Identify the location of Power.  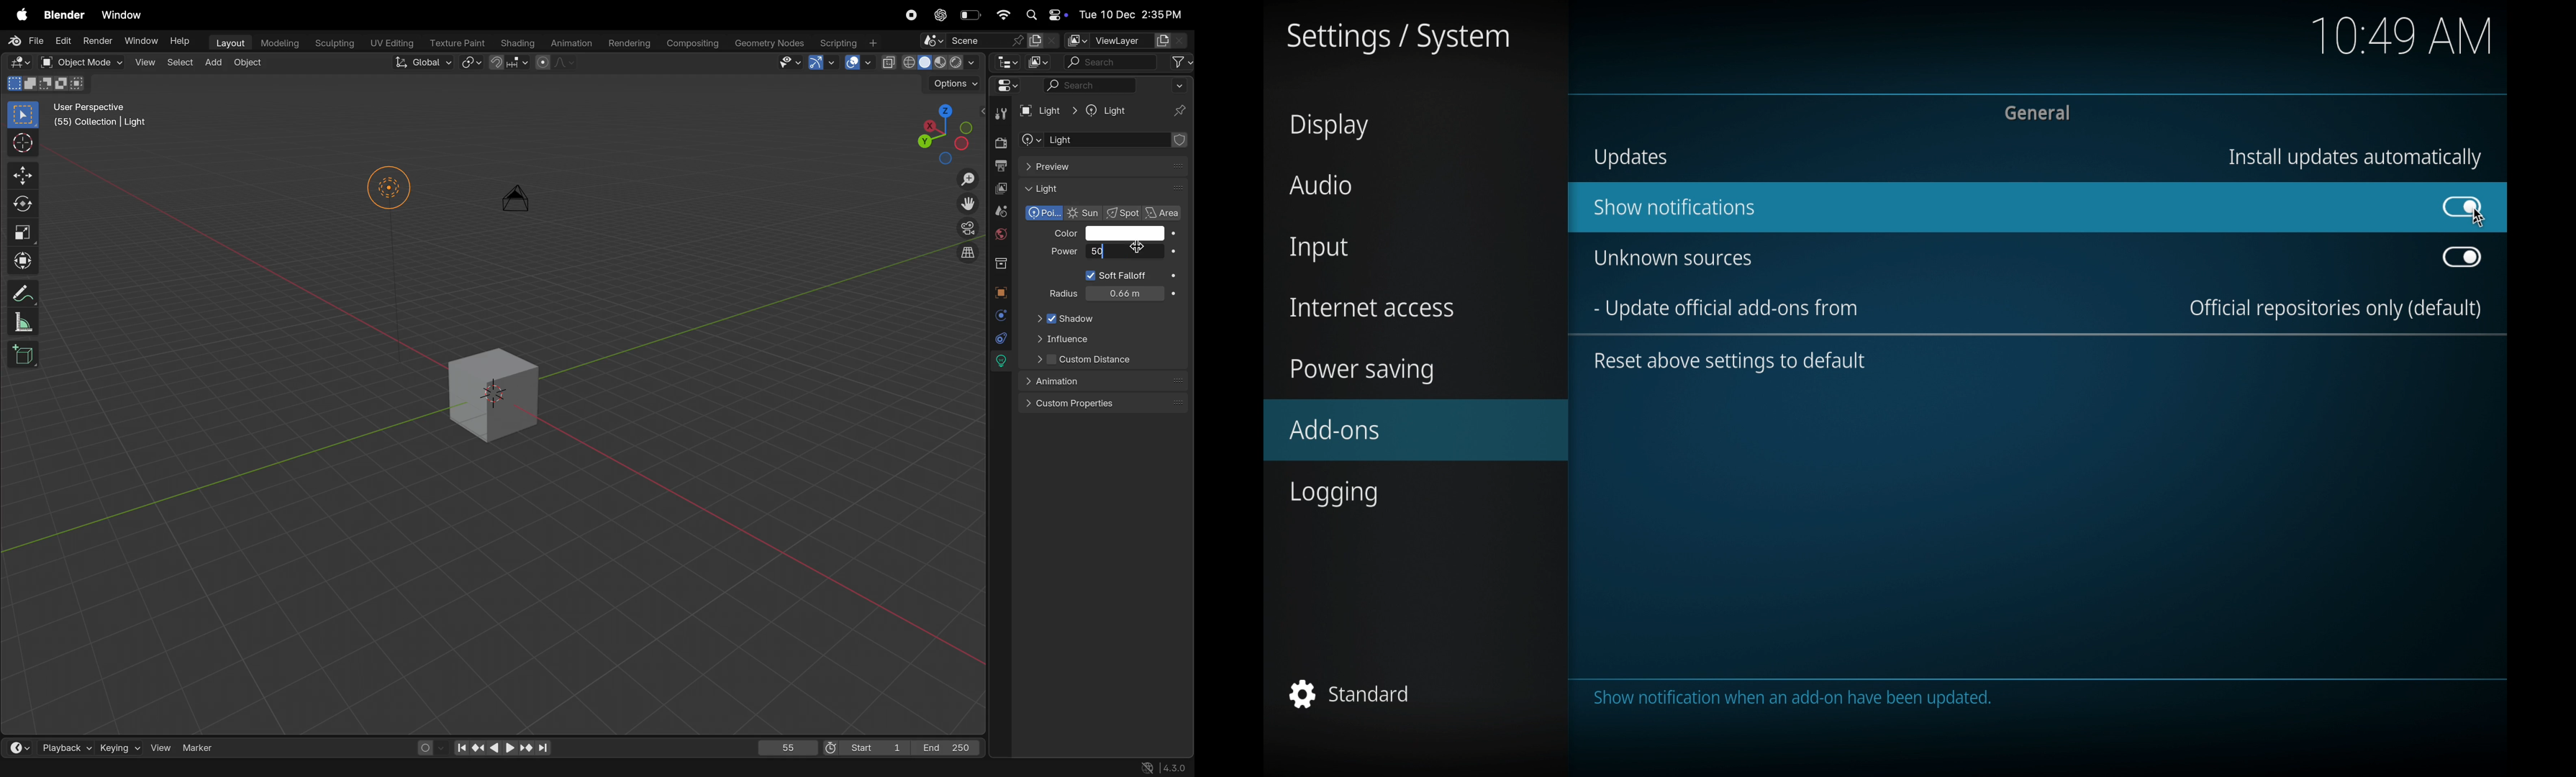
(1064, 252).